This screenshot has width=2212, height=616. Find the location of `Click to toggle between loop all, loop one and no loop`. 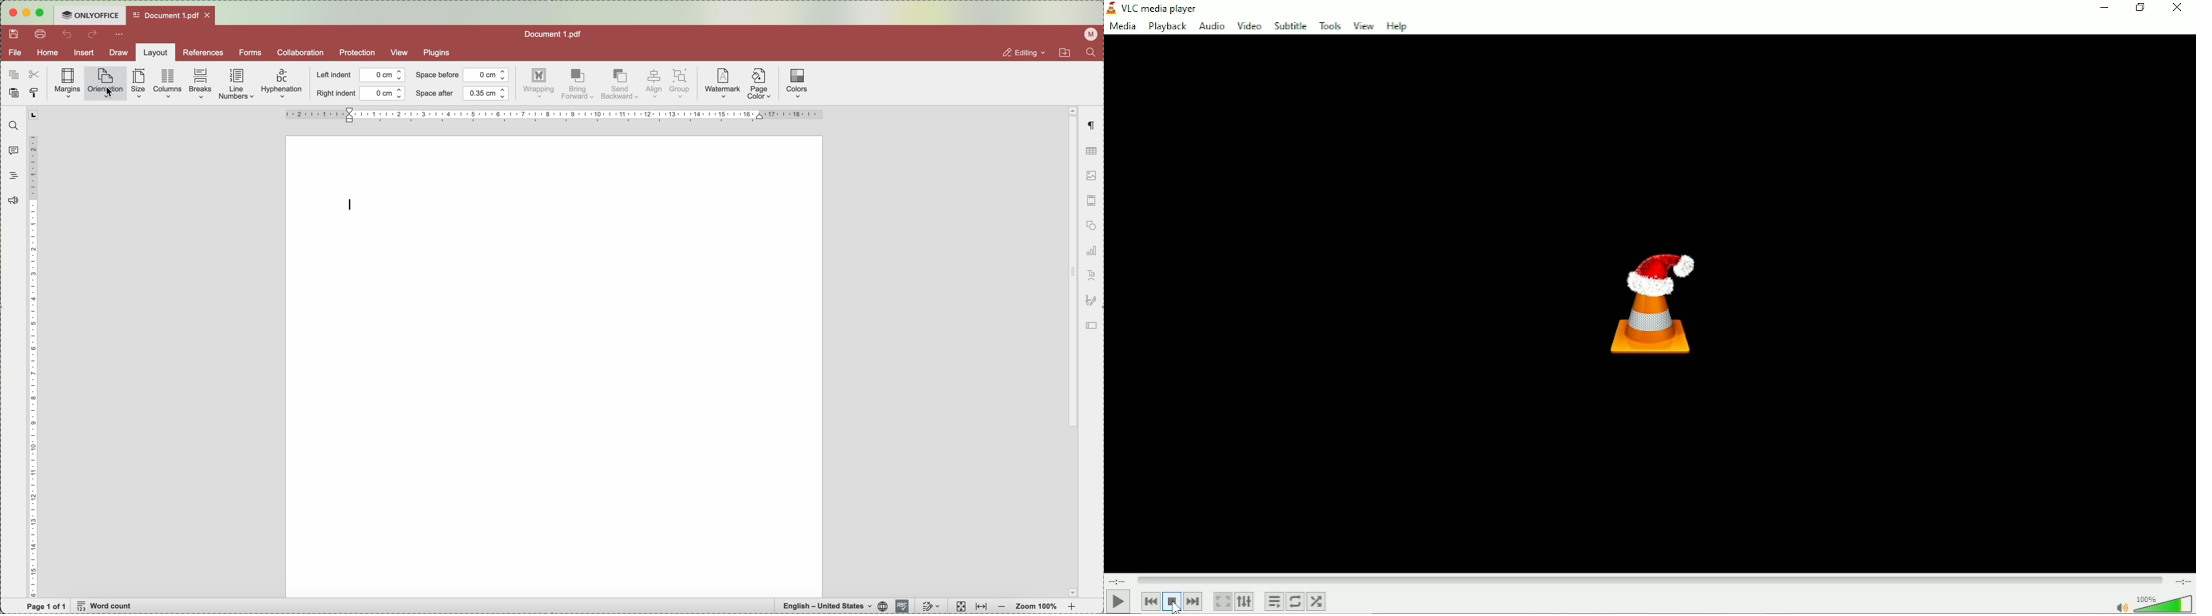

Click to toggle between loop all, loop one and no loop is located at coordinates (1295, 602).